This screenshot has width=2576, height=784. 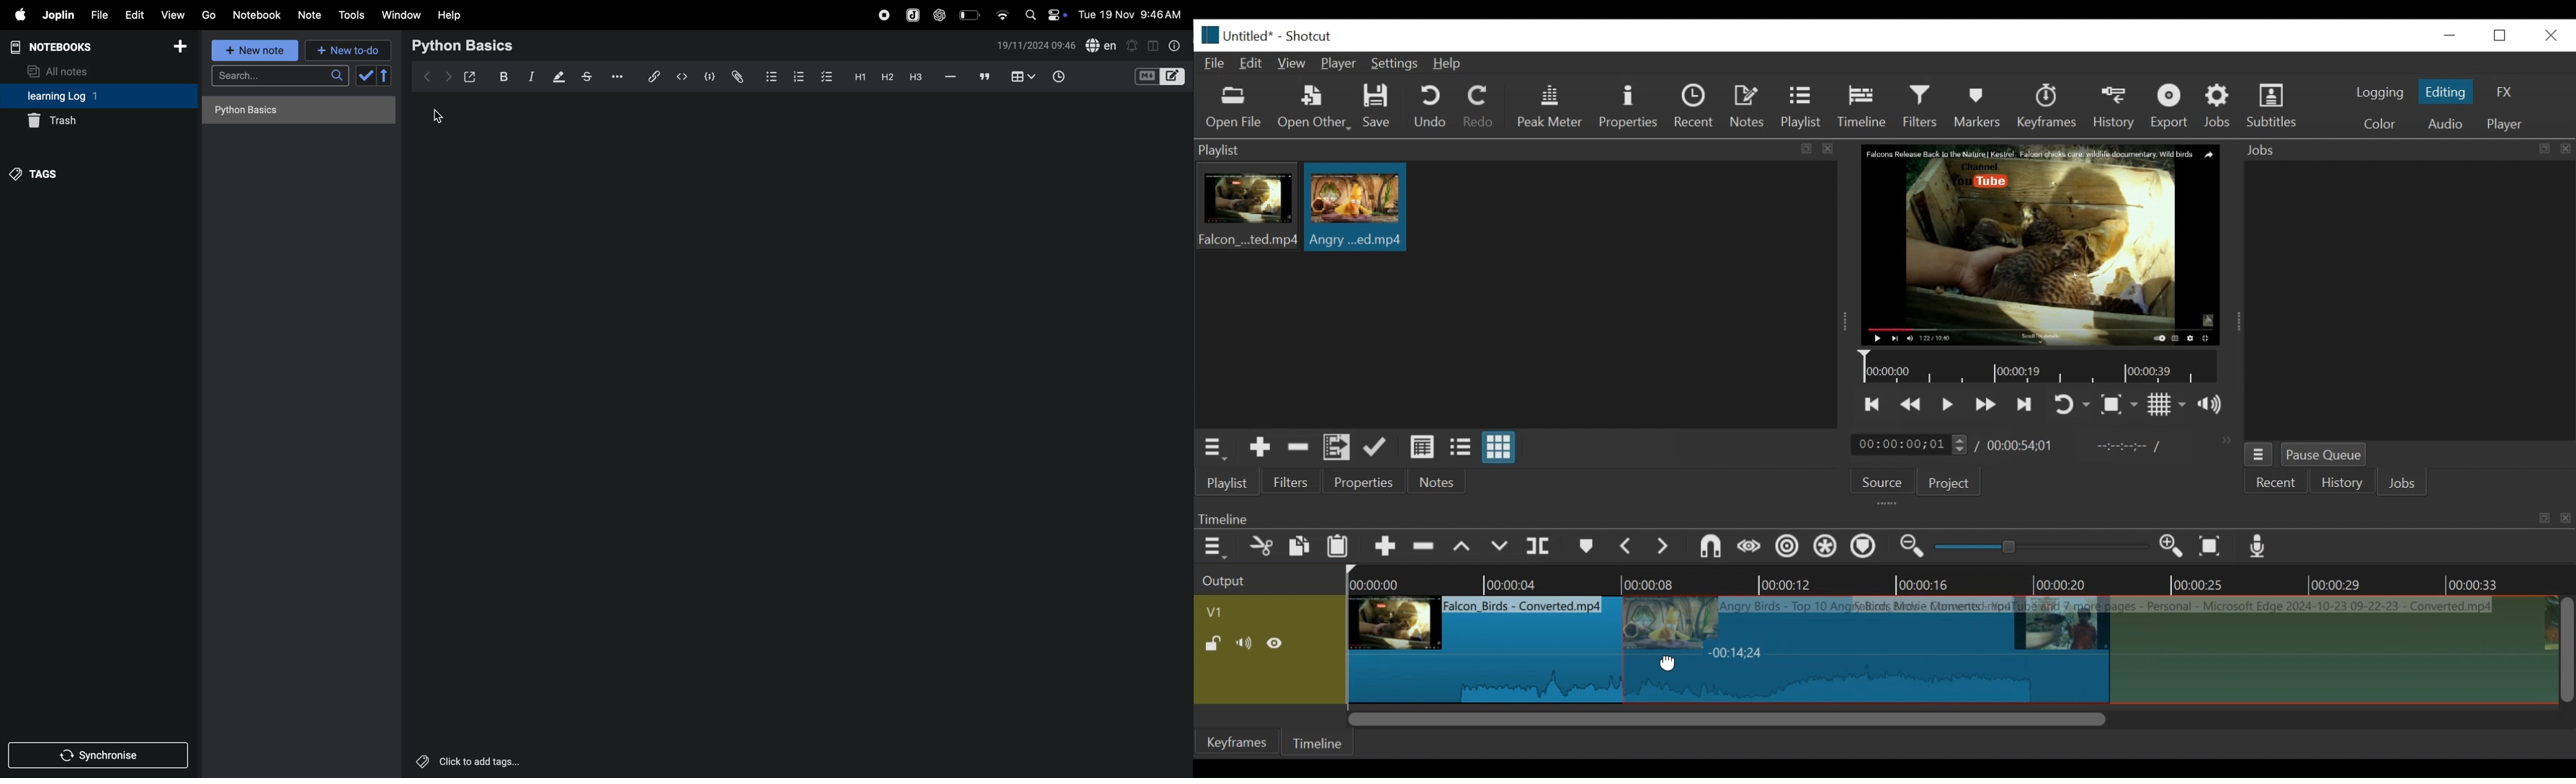 What do you see at coordinates (530, 77) in the screenshot?
I see `itallic` at bounding box center [530, 77].